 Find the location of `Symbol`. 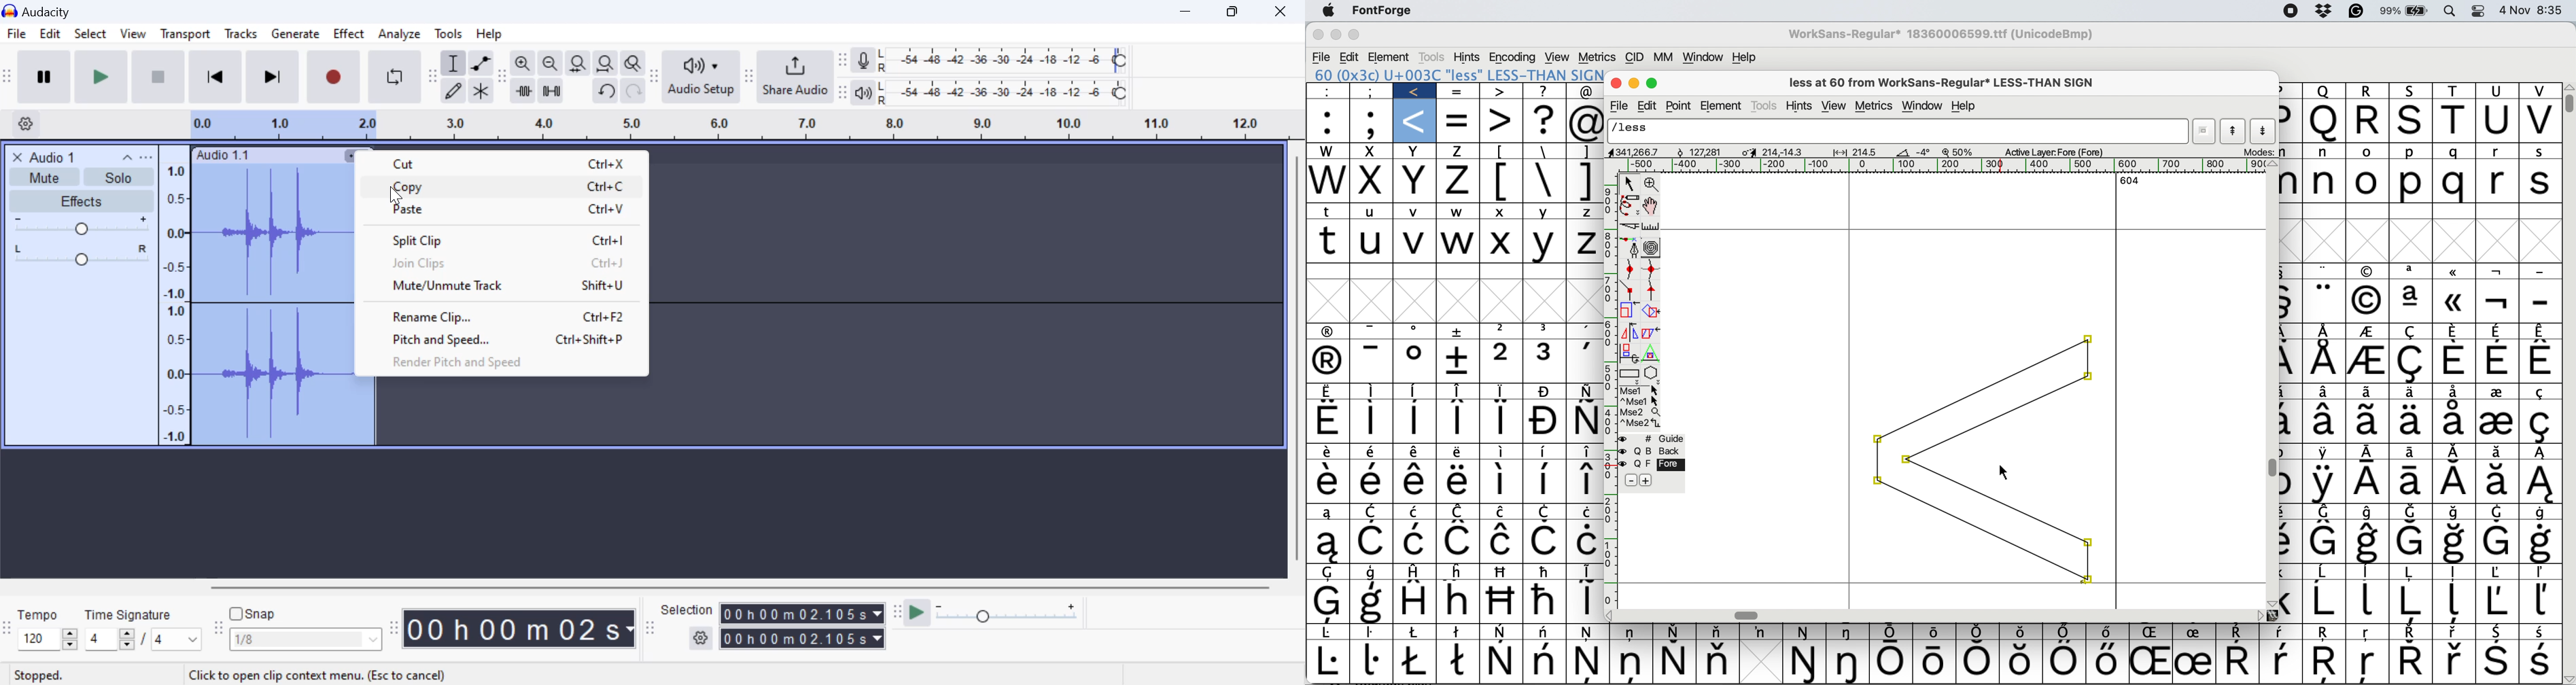

Symbol is located at coordinates (1583, 540).